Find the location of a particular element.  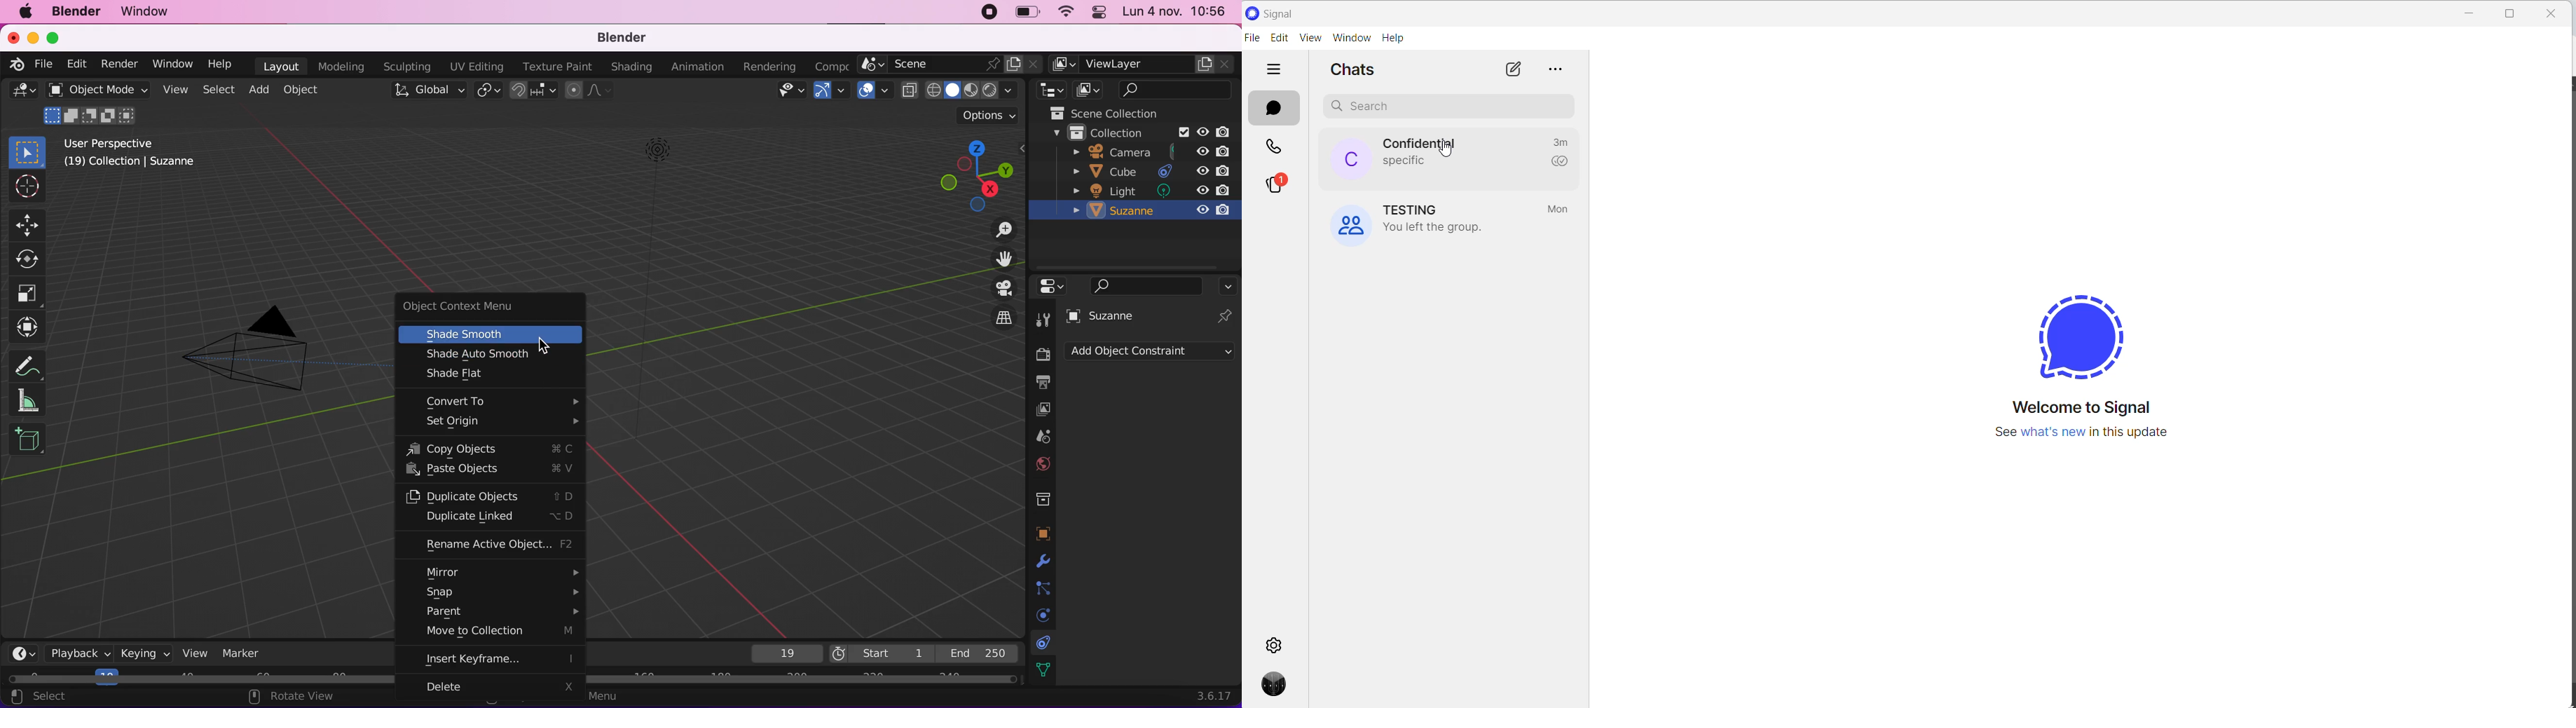

stories is located at coordinates (1276, 185).